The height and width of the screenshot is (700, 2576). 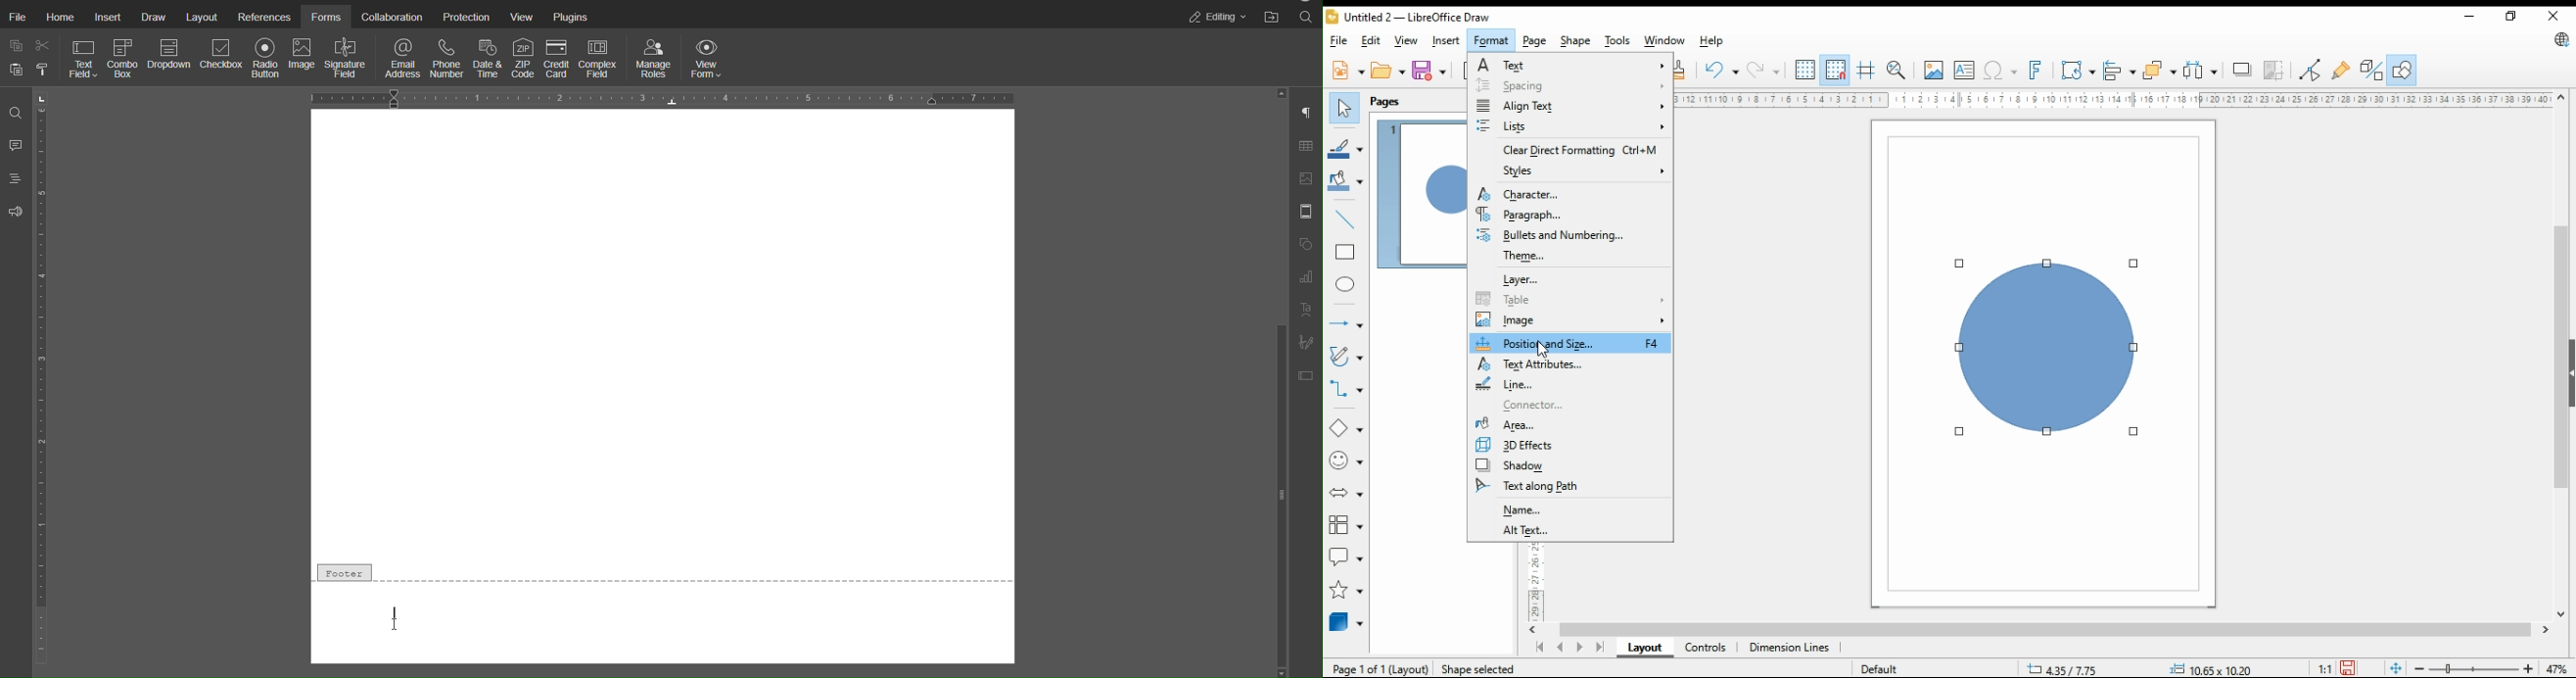 What do you see at coordinates (1572, 85) in the screenshot?
I see `spacing` at bounding box center [1572, 85].